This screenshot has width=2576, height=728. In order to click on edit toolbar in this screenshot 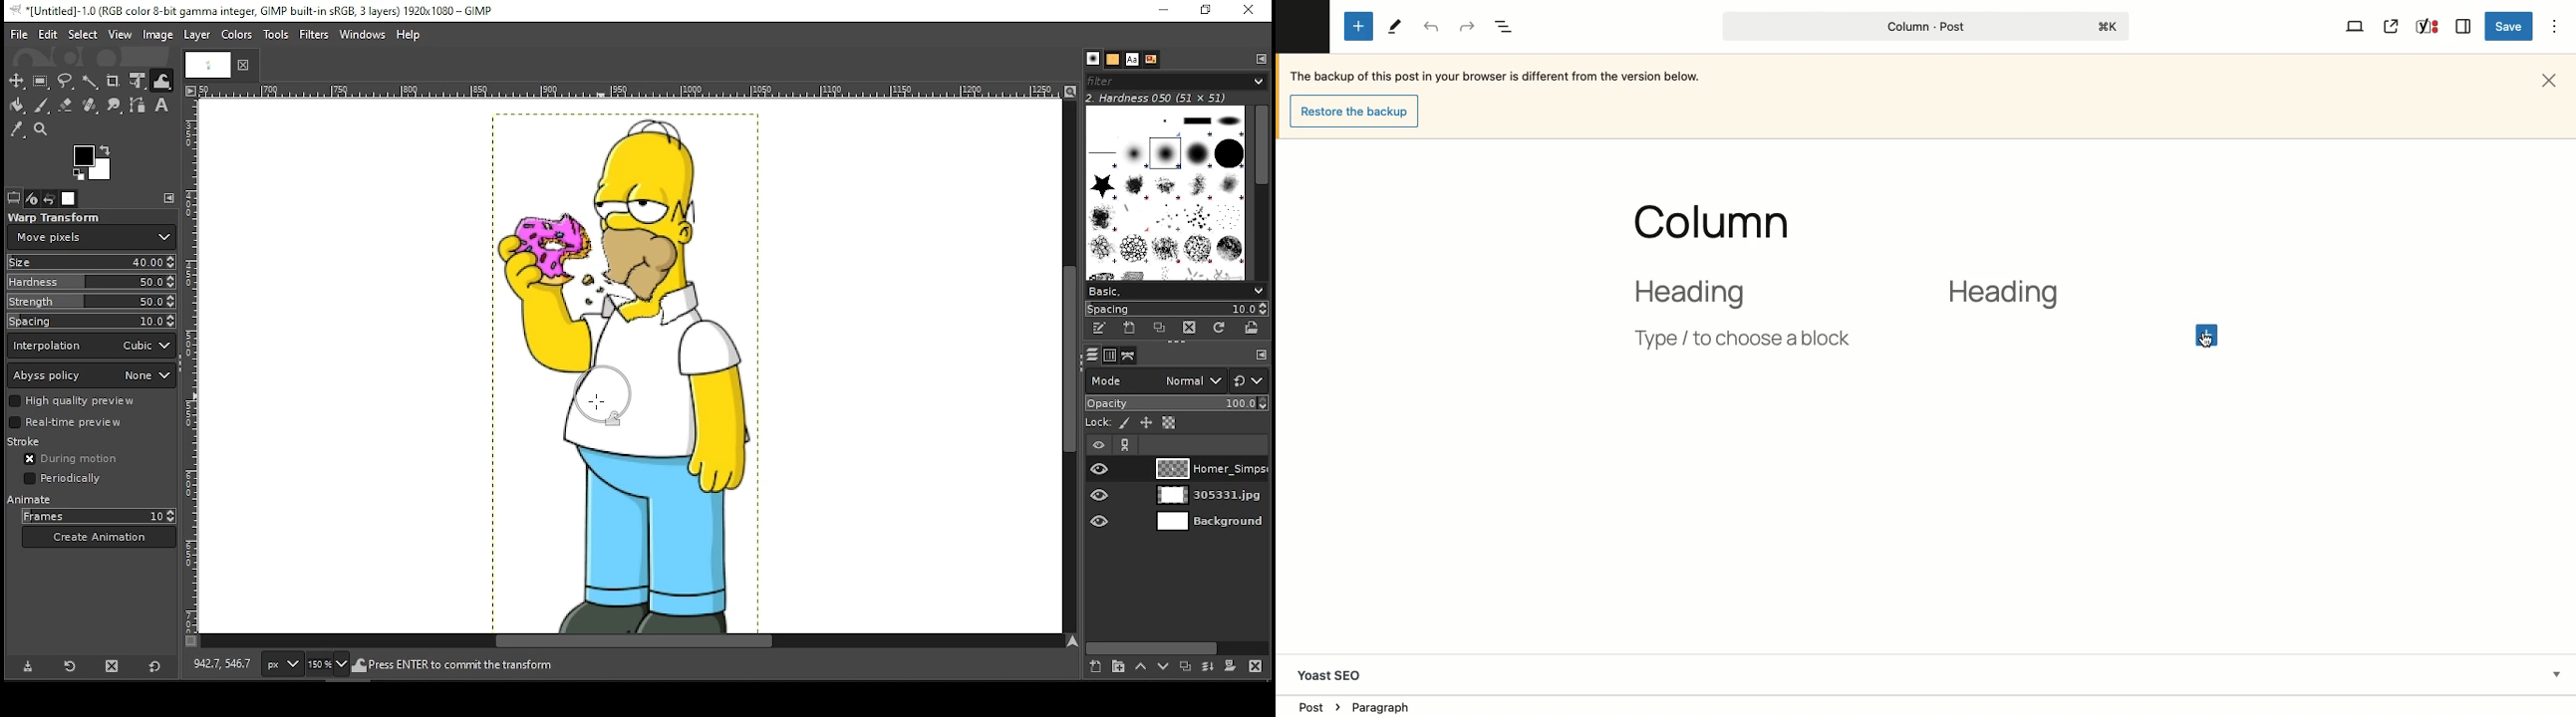, I will do `click(1265, 59)`.